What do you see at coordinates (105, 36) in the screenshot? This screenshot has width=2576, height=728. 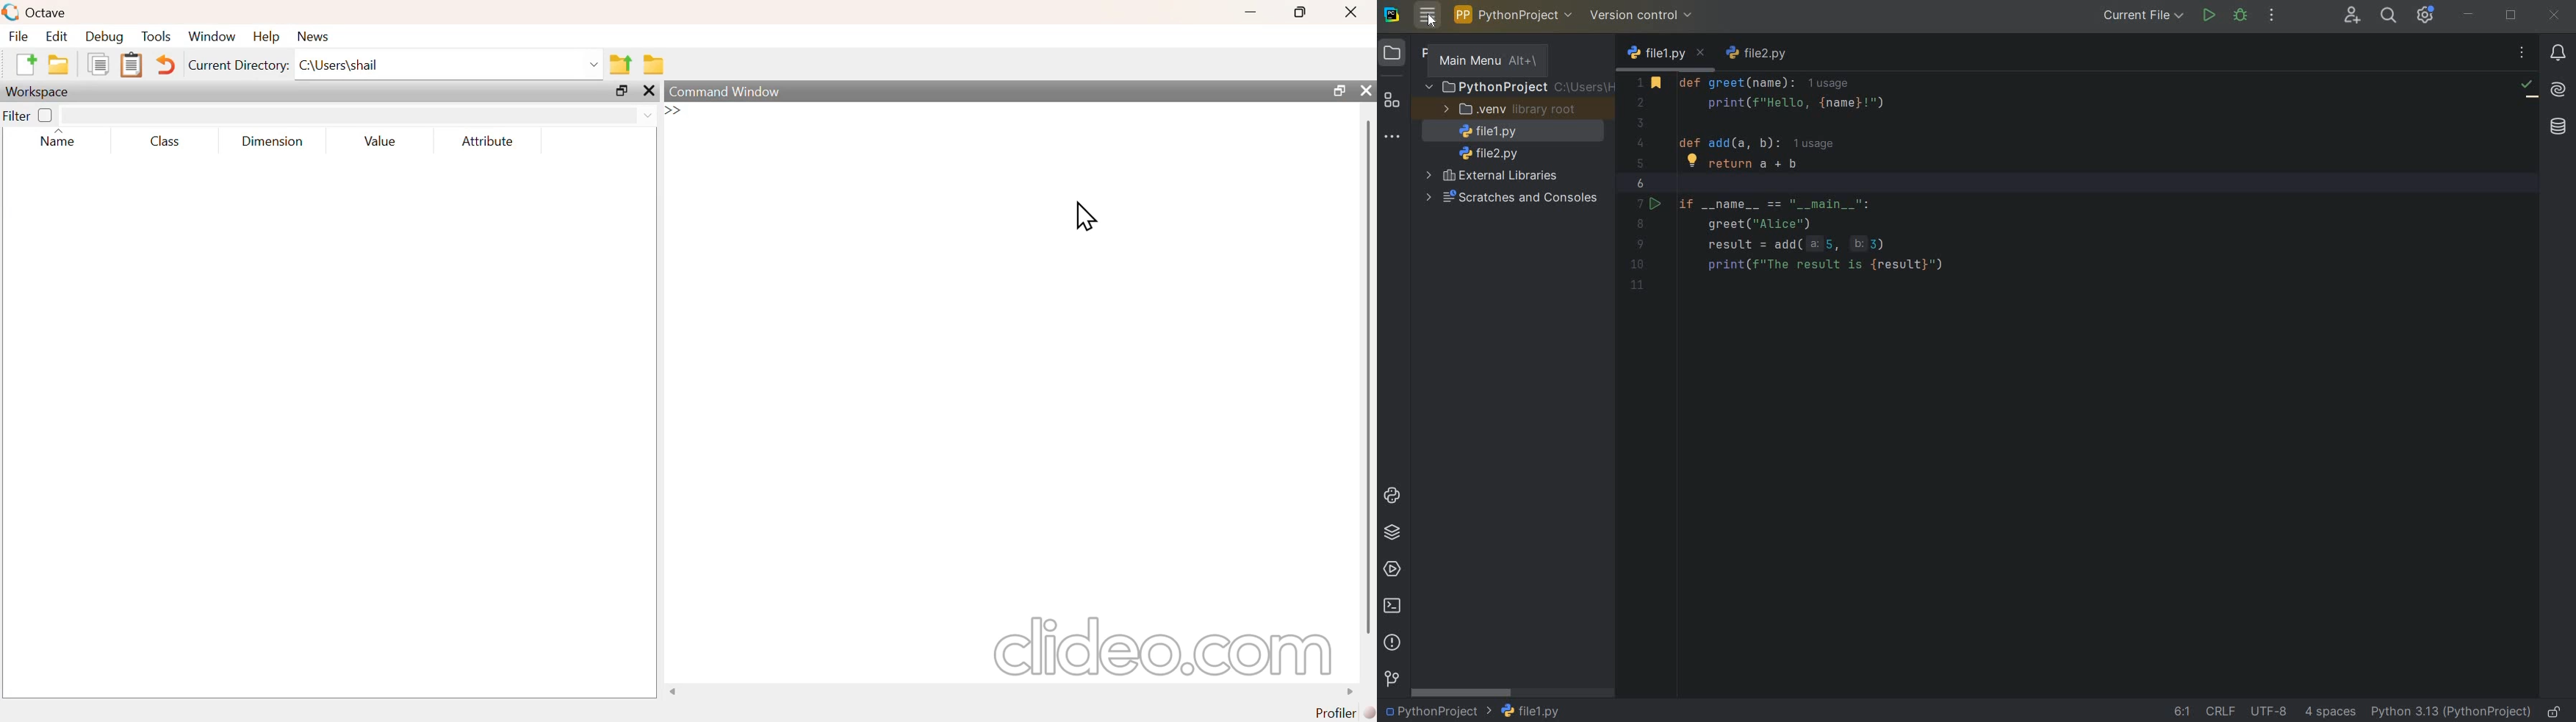 I see `debug` at bounding box center [105, 36].